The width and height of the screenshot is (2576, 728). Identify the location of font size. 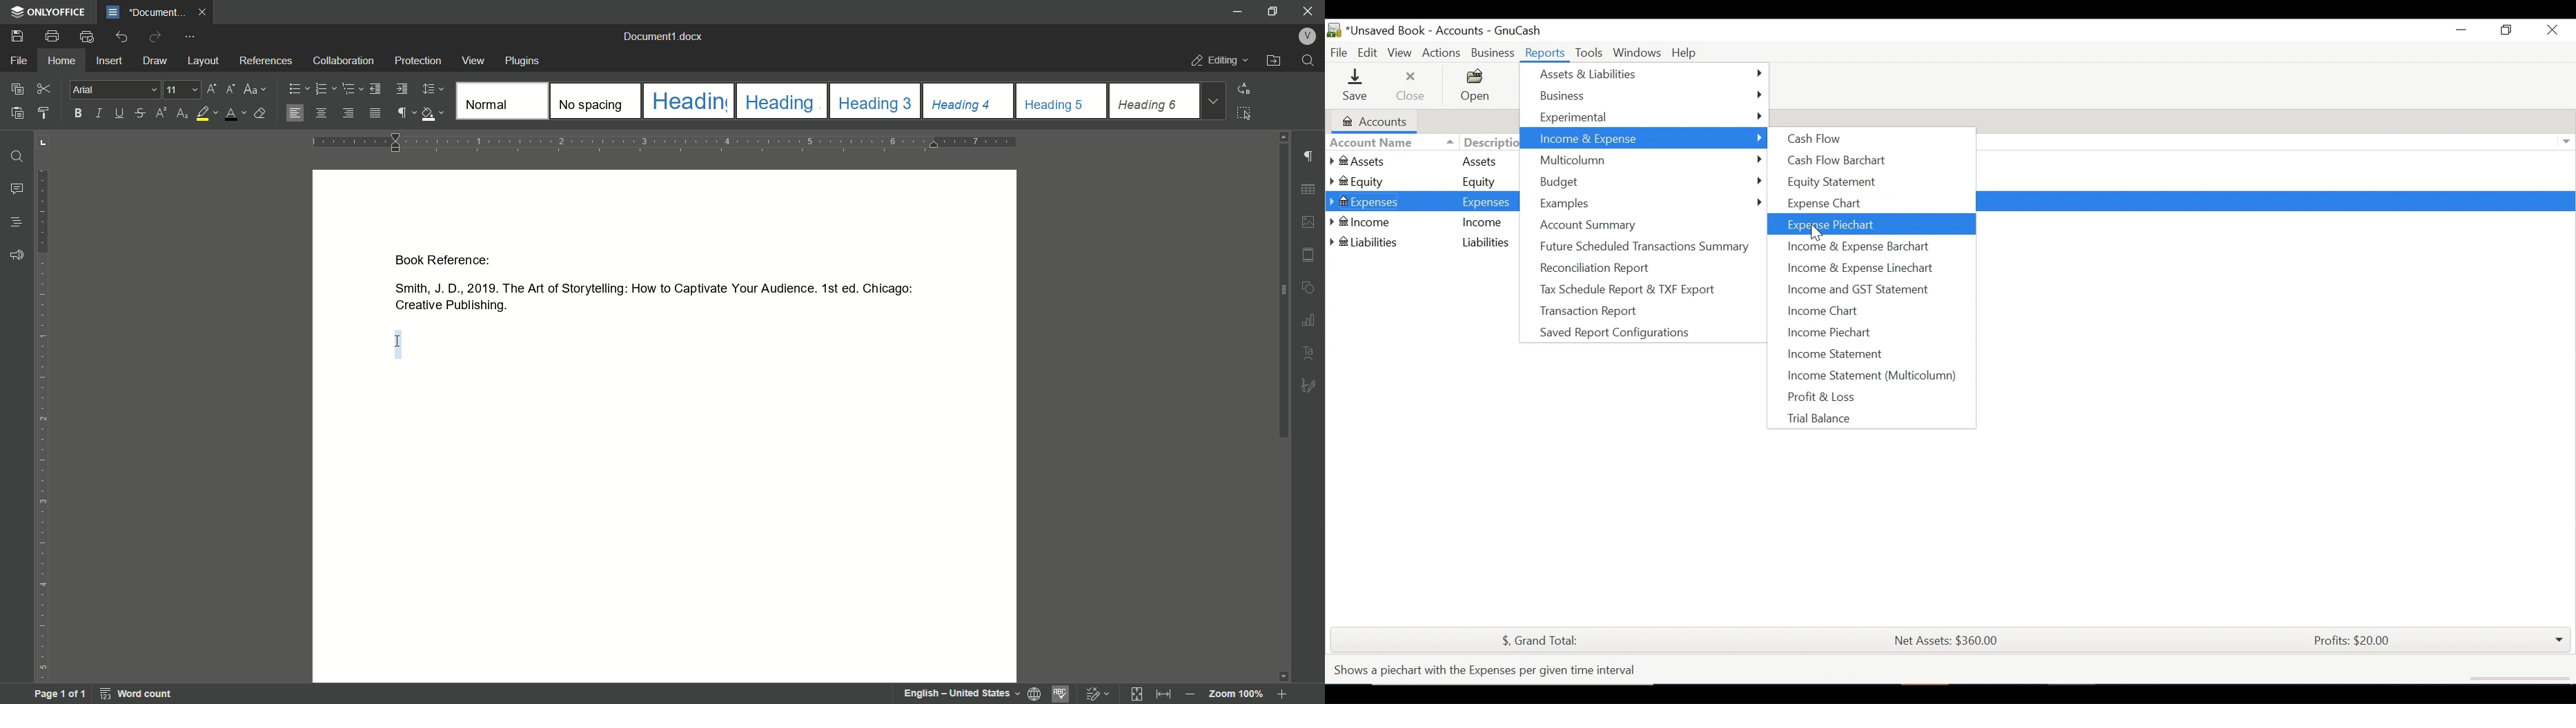
(184, 90).